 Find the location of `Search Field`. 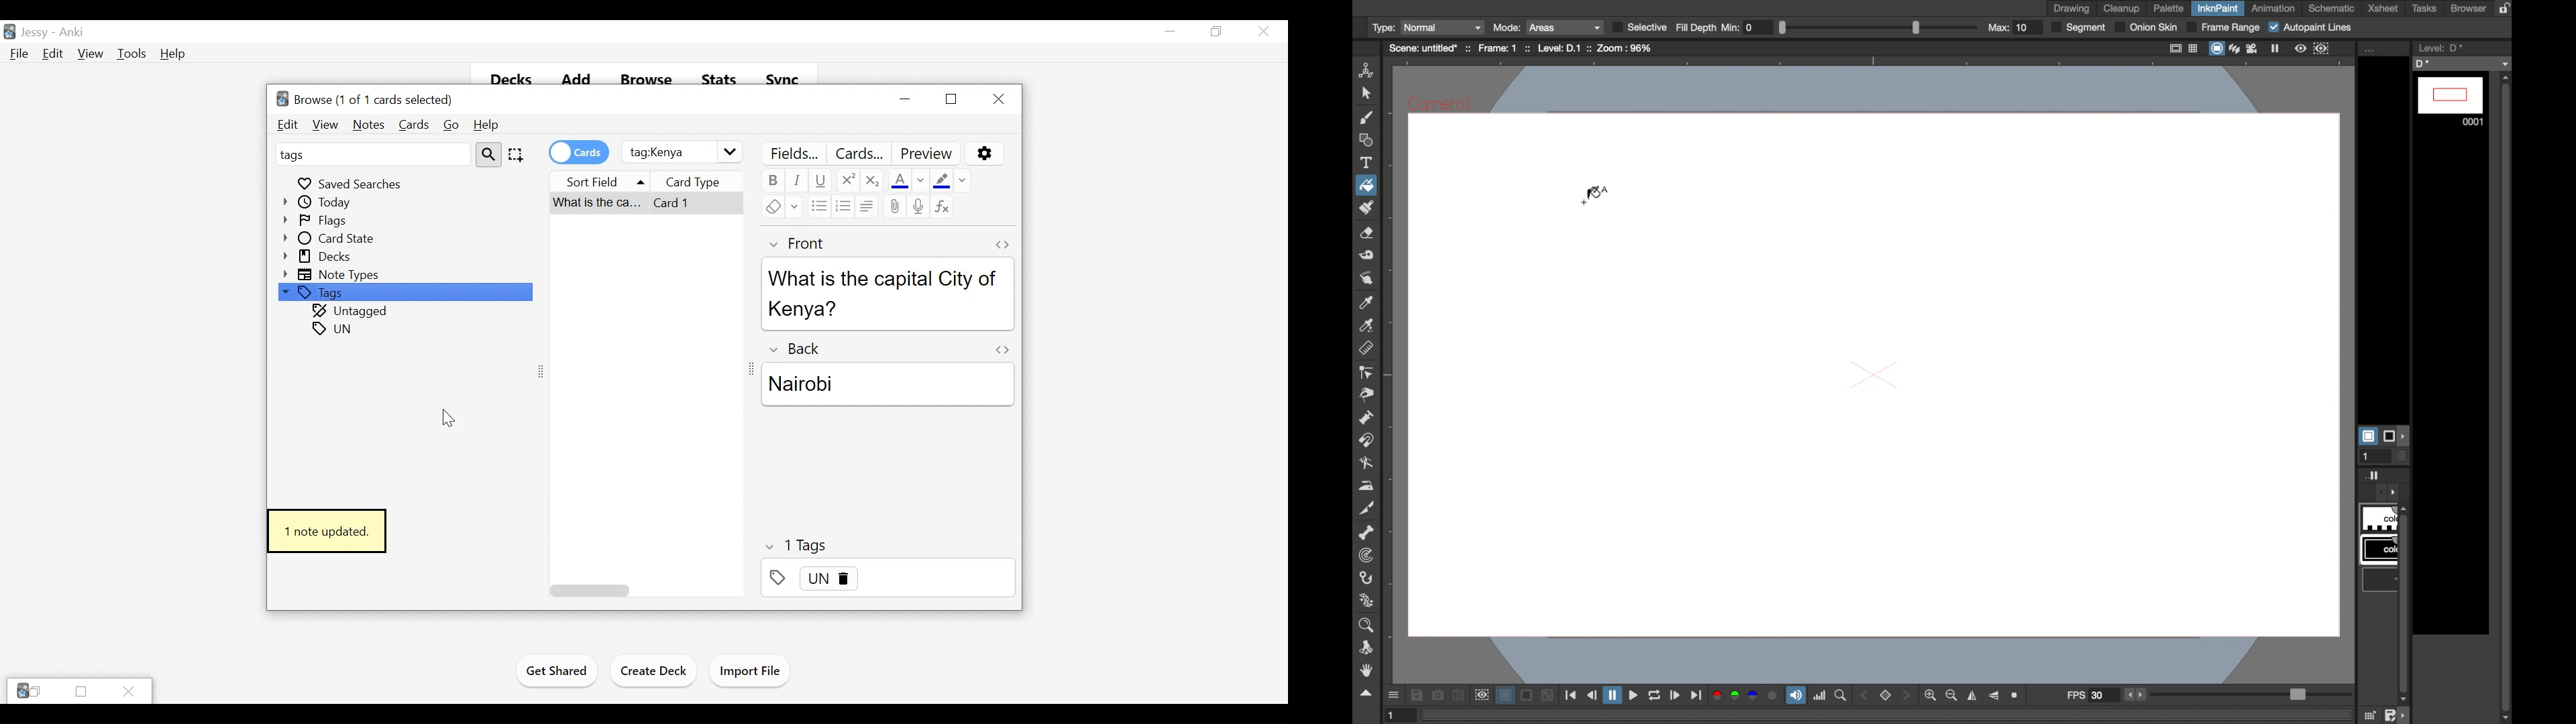

Search Field is located at coordinates (682, 152).